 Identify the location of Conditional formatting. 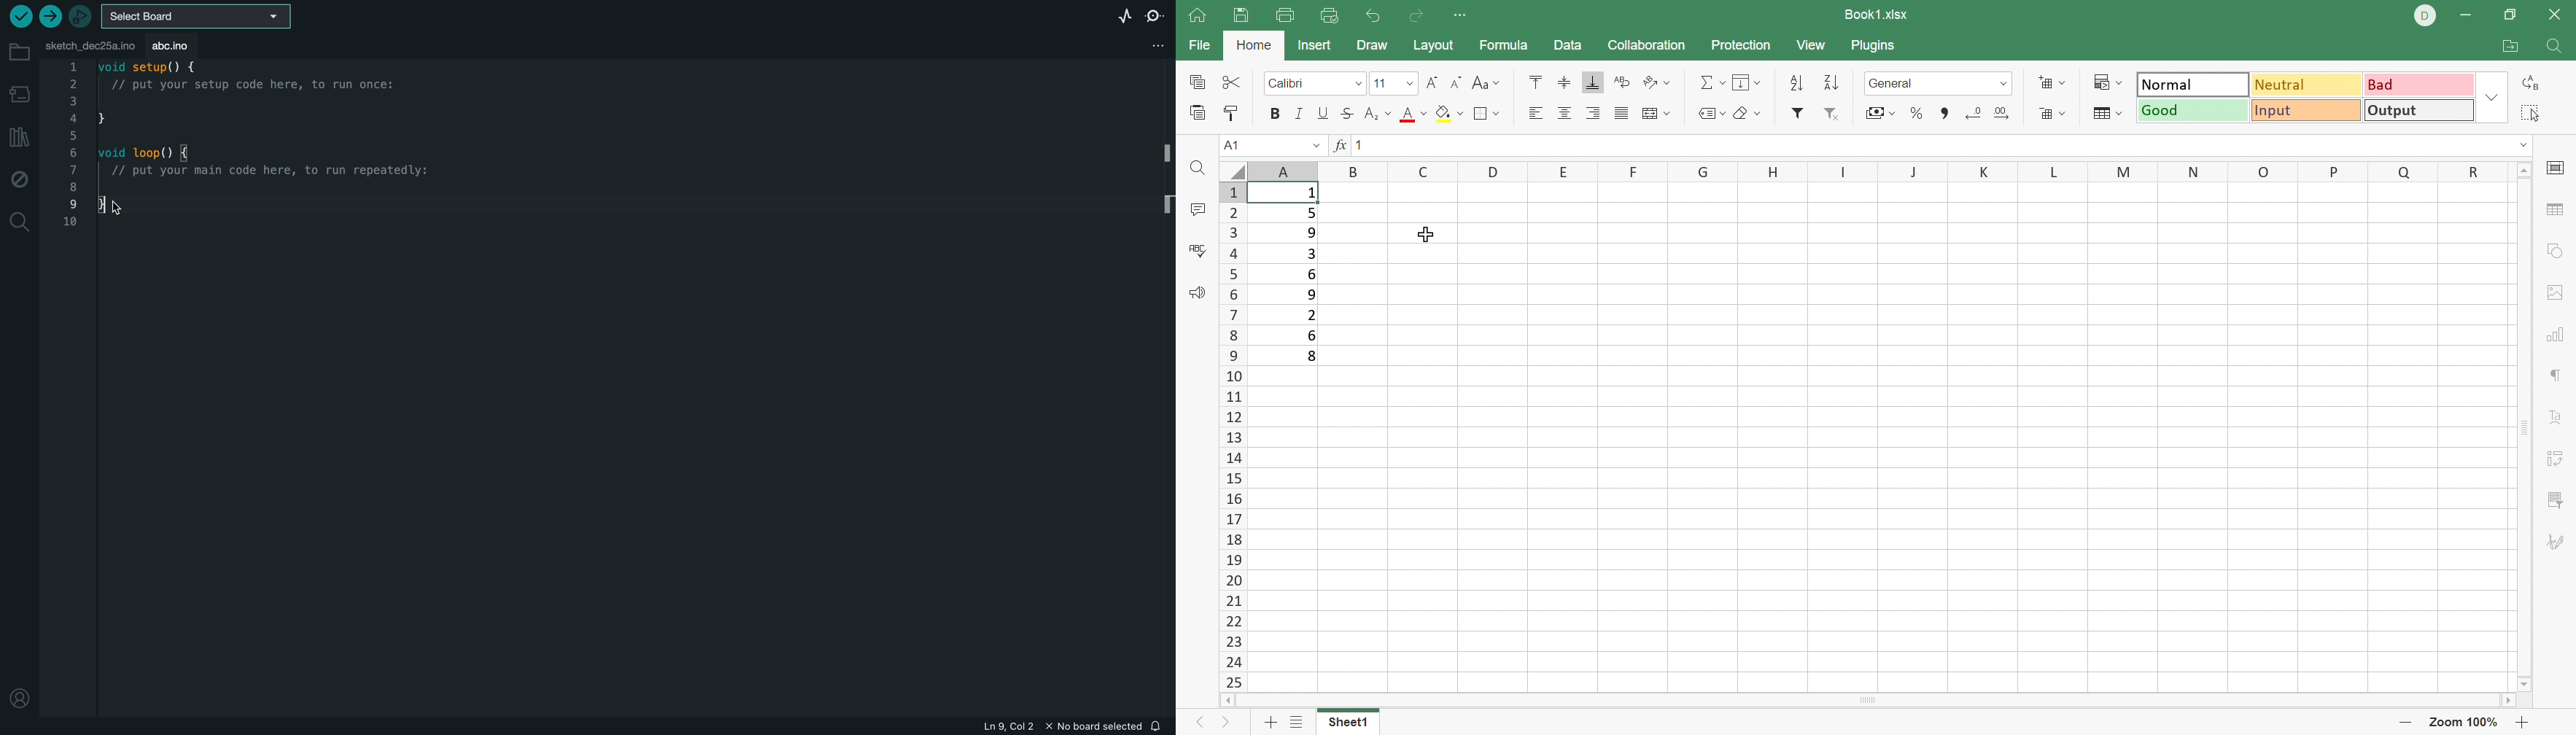
(2107, 82).